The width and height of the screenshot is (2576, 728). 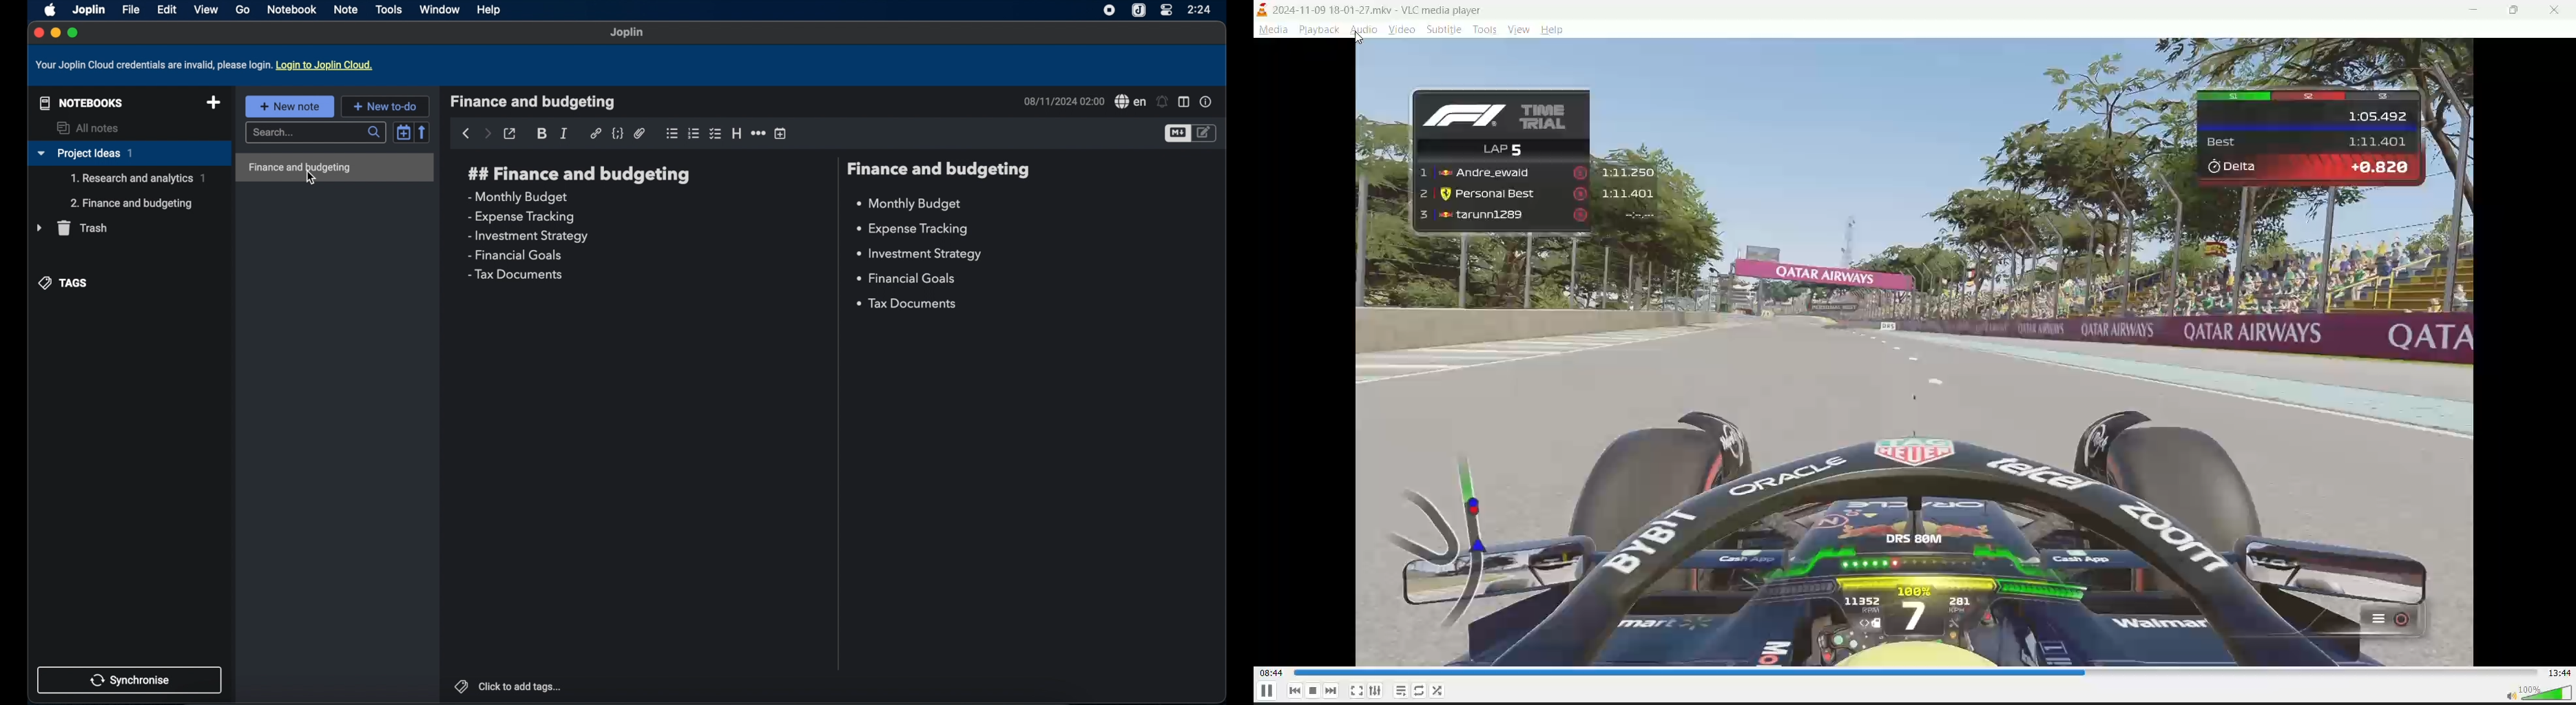 I want to click on financial goals, so click(x=515, y=256).